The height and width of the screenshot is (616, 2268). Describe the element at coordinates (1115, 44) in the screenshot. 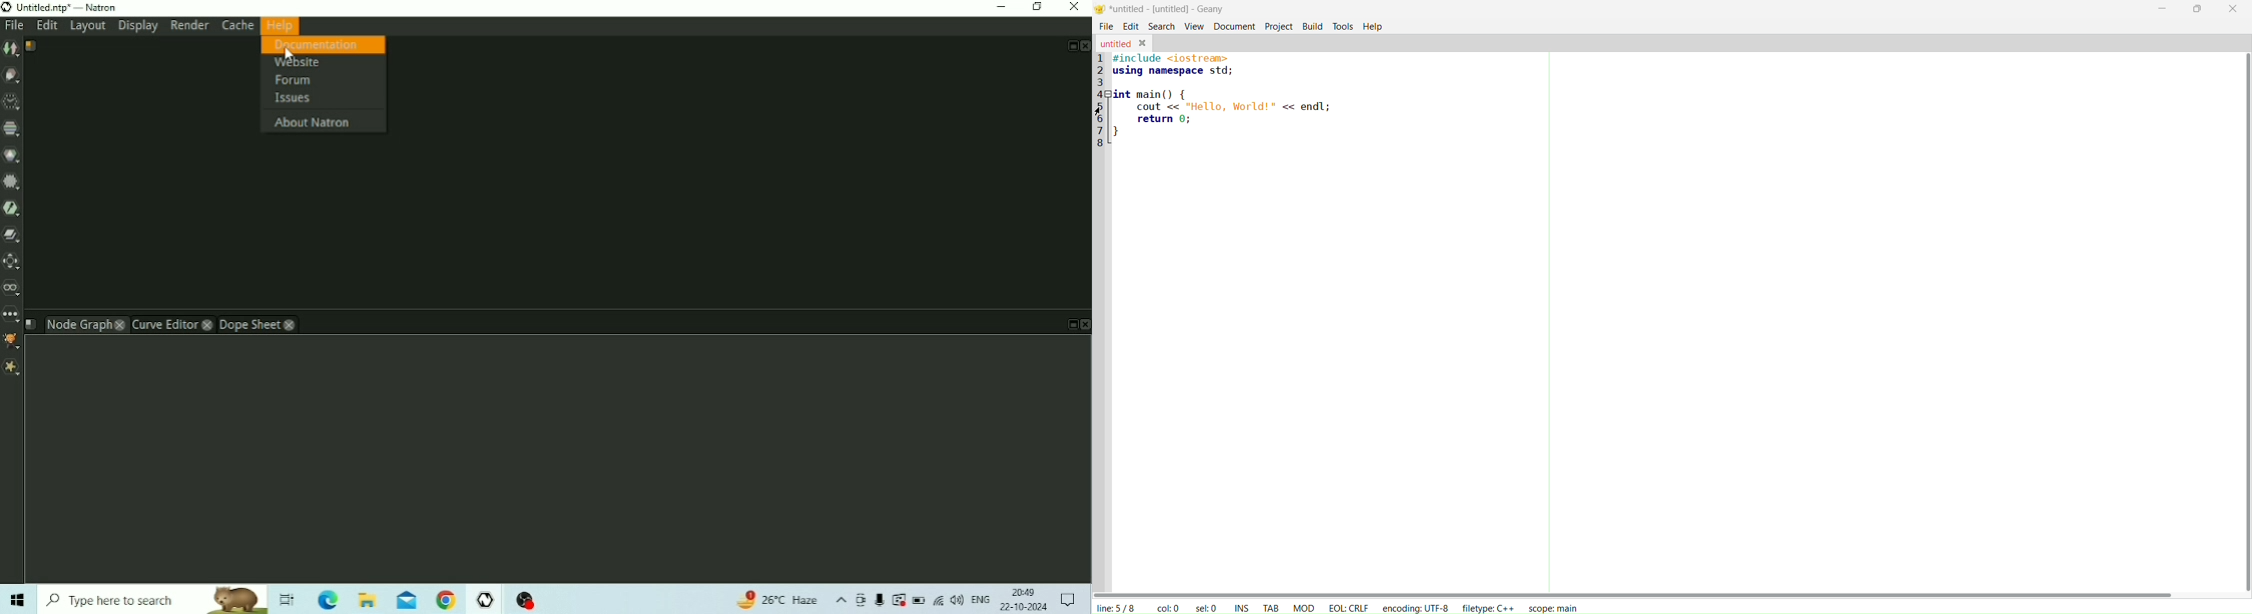

I see `untitled` at that location.